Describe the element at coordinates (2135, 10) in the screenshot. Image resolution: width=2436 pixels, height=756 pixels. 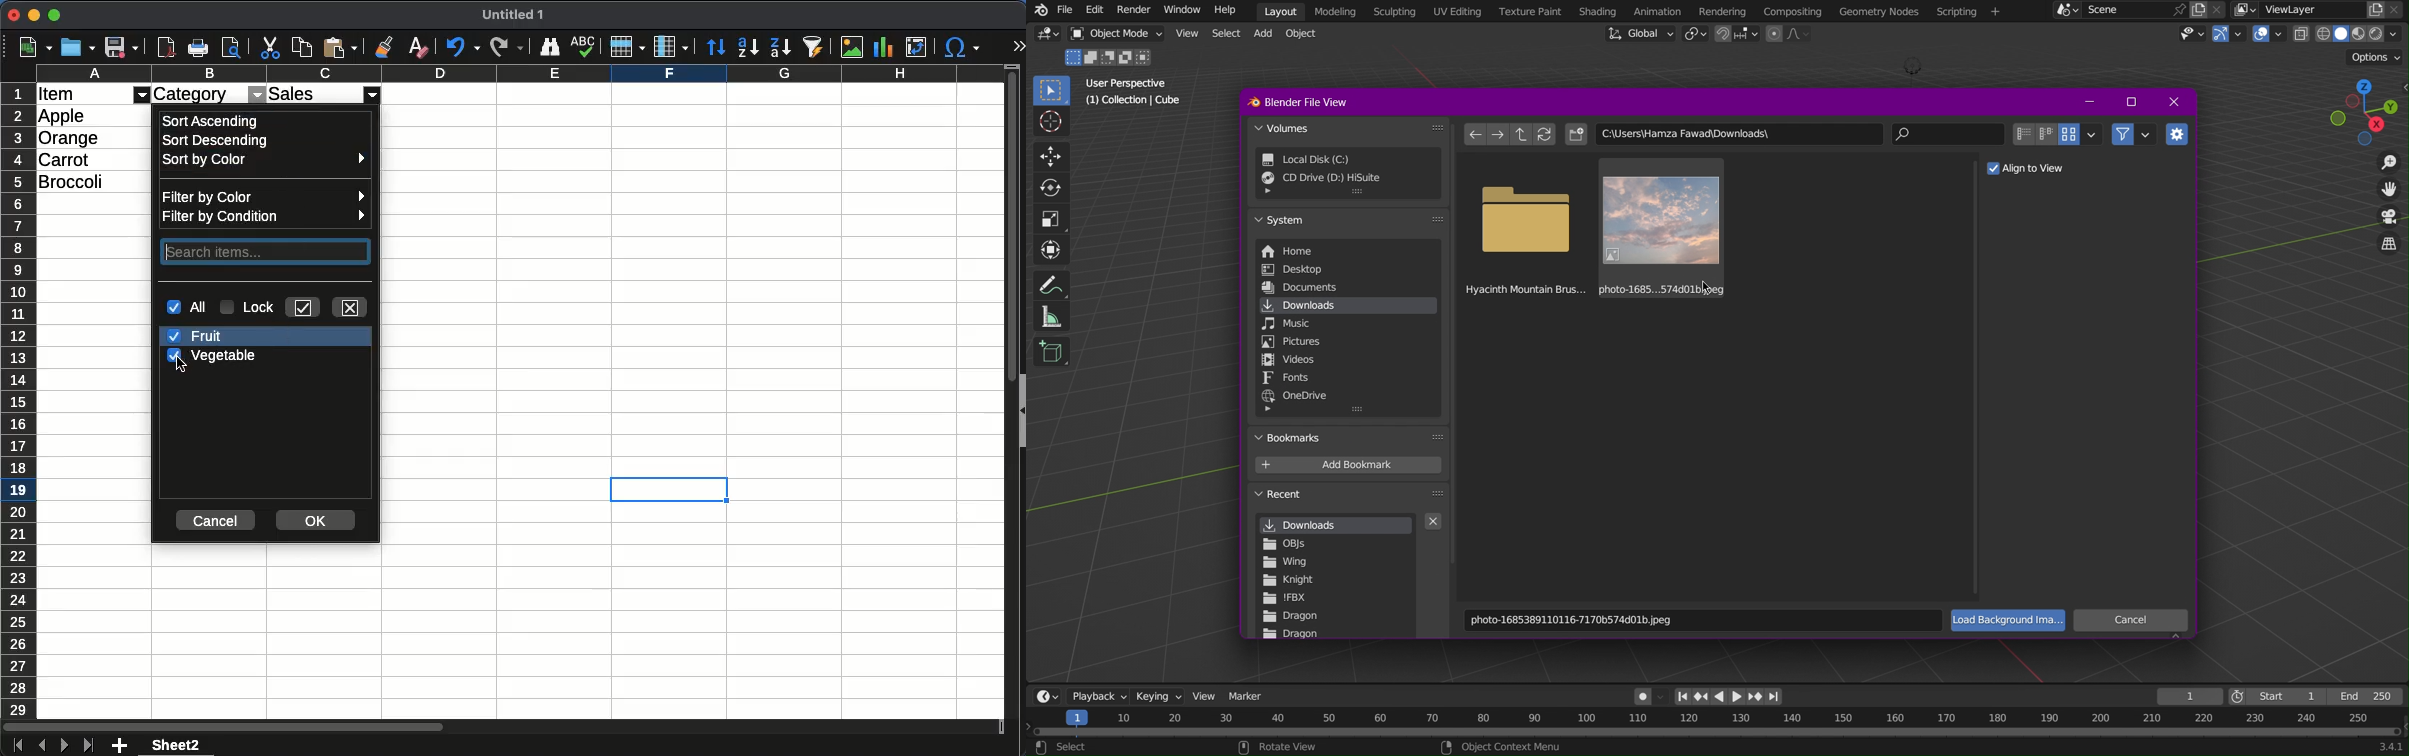
I see `Scene` at that location.